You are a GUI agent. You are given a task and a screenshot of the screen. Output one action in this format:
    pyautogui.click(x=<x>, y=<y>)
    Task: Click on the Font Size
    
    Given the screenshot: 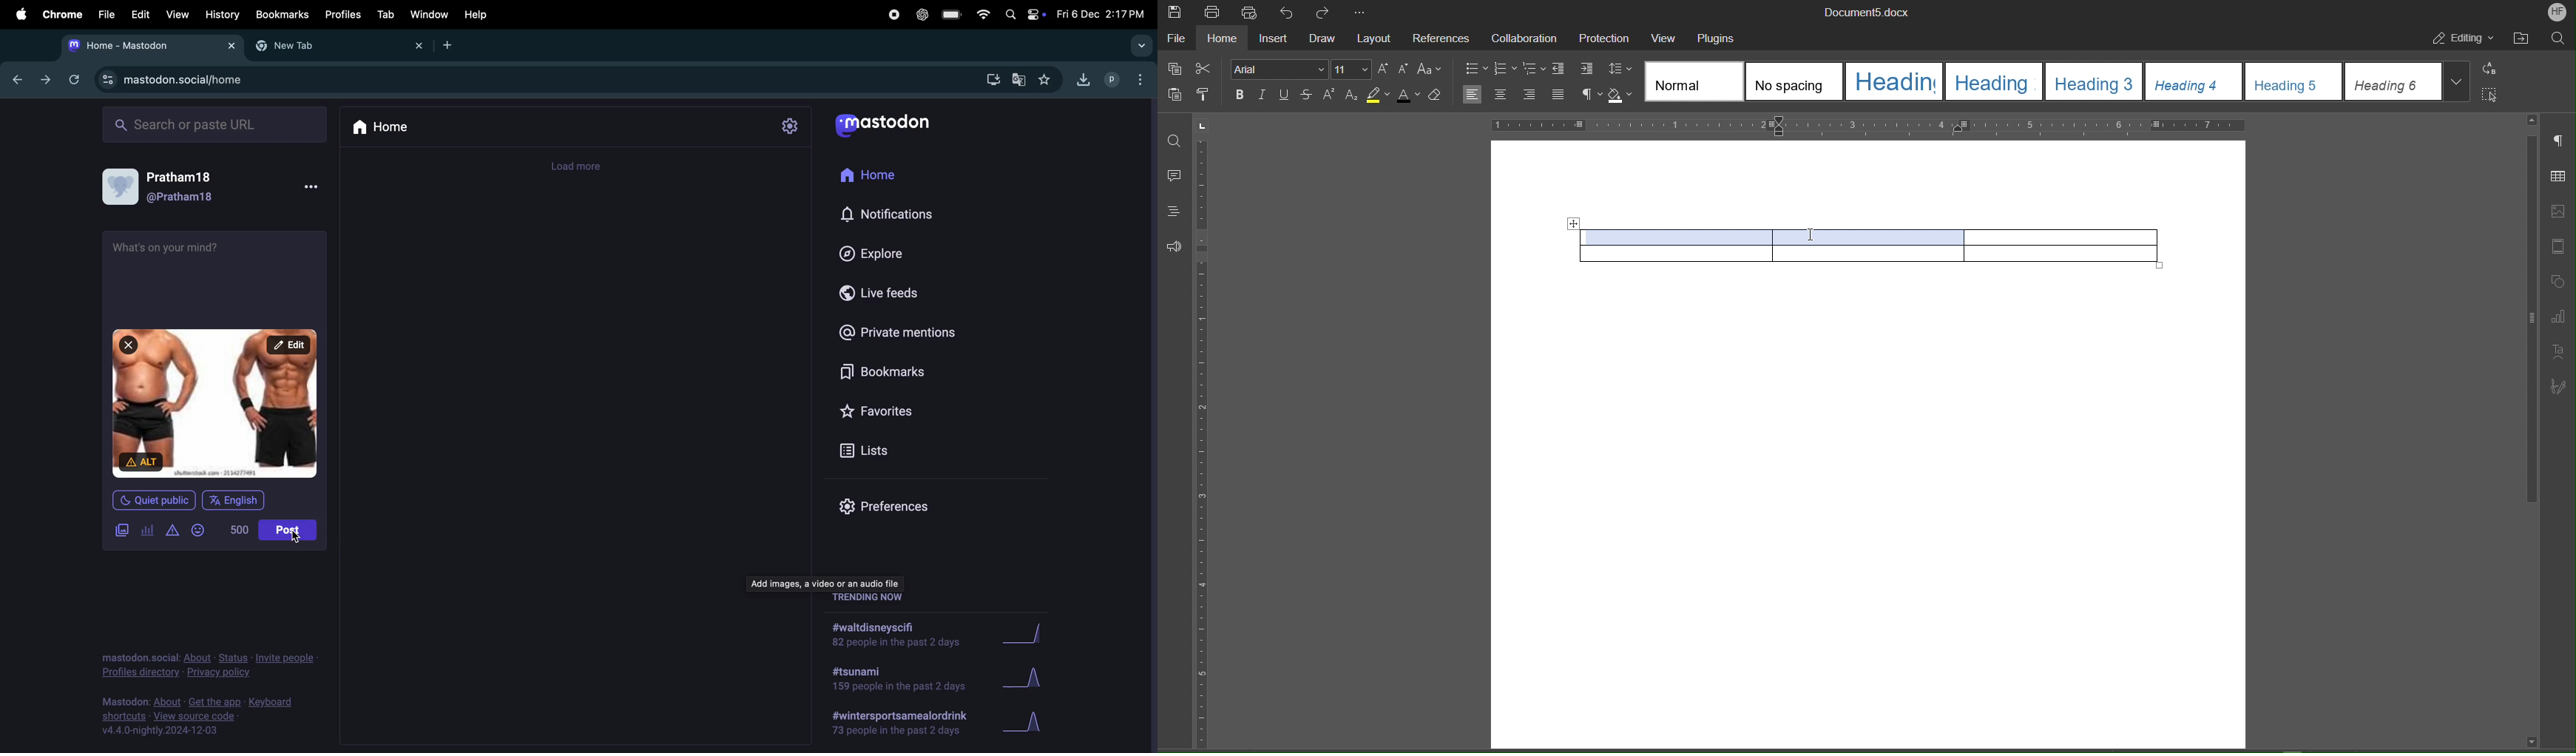 What is the action you would take?
    pyautogui.click(x=1350, y=70)
    